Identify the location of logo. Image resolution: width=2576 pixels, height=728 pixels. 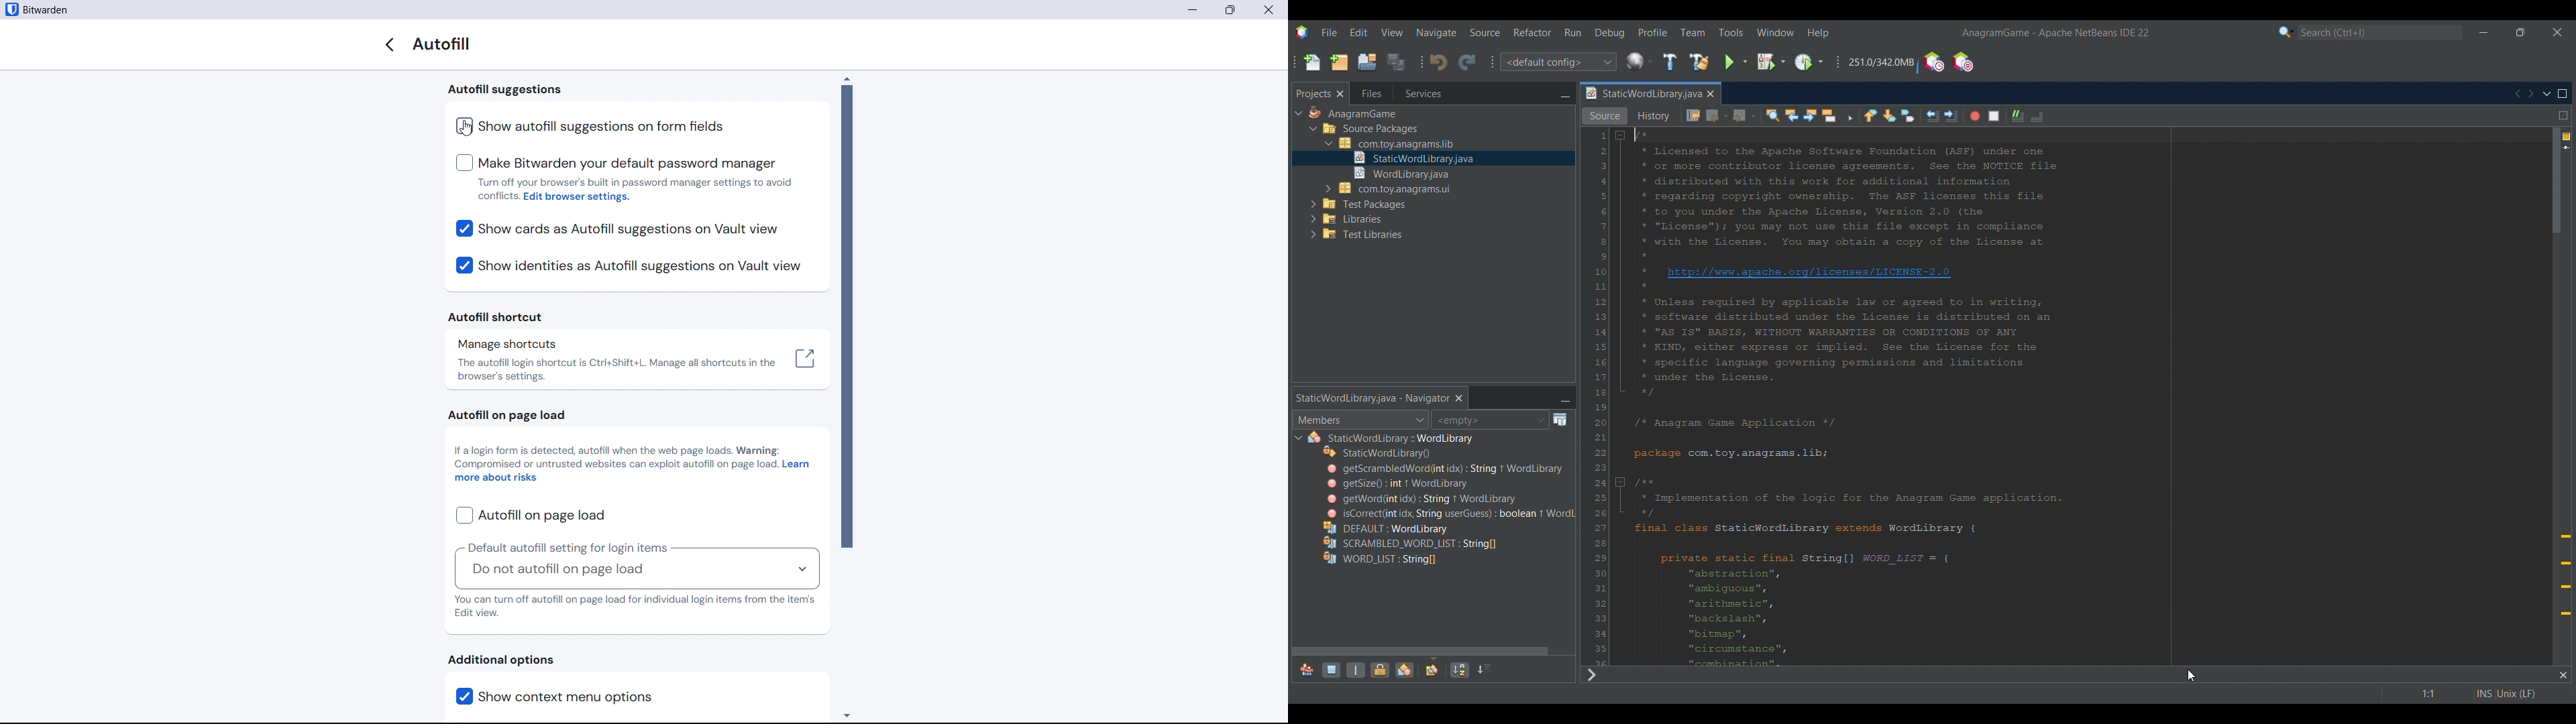
(11, 9).